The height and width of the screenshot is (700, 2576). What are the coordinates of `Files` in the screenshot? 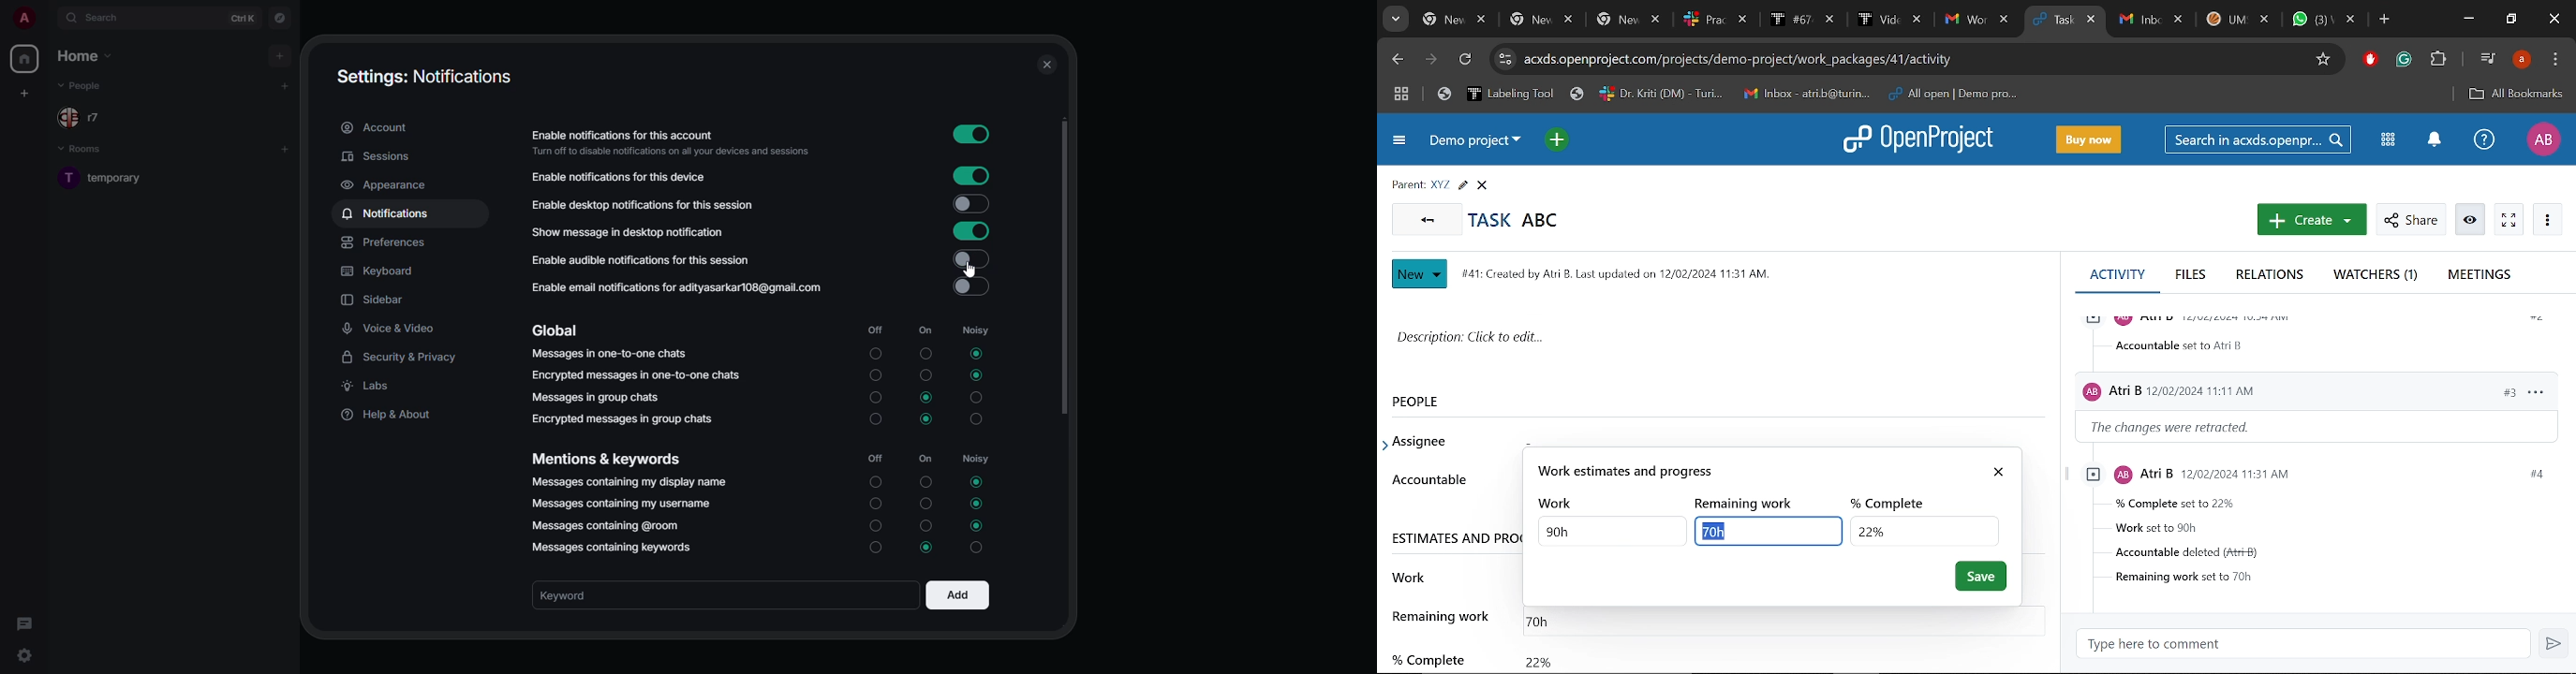 It's located at (2192, 276).